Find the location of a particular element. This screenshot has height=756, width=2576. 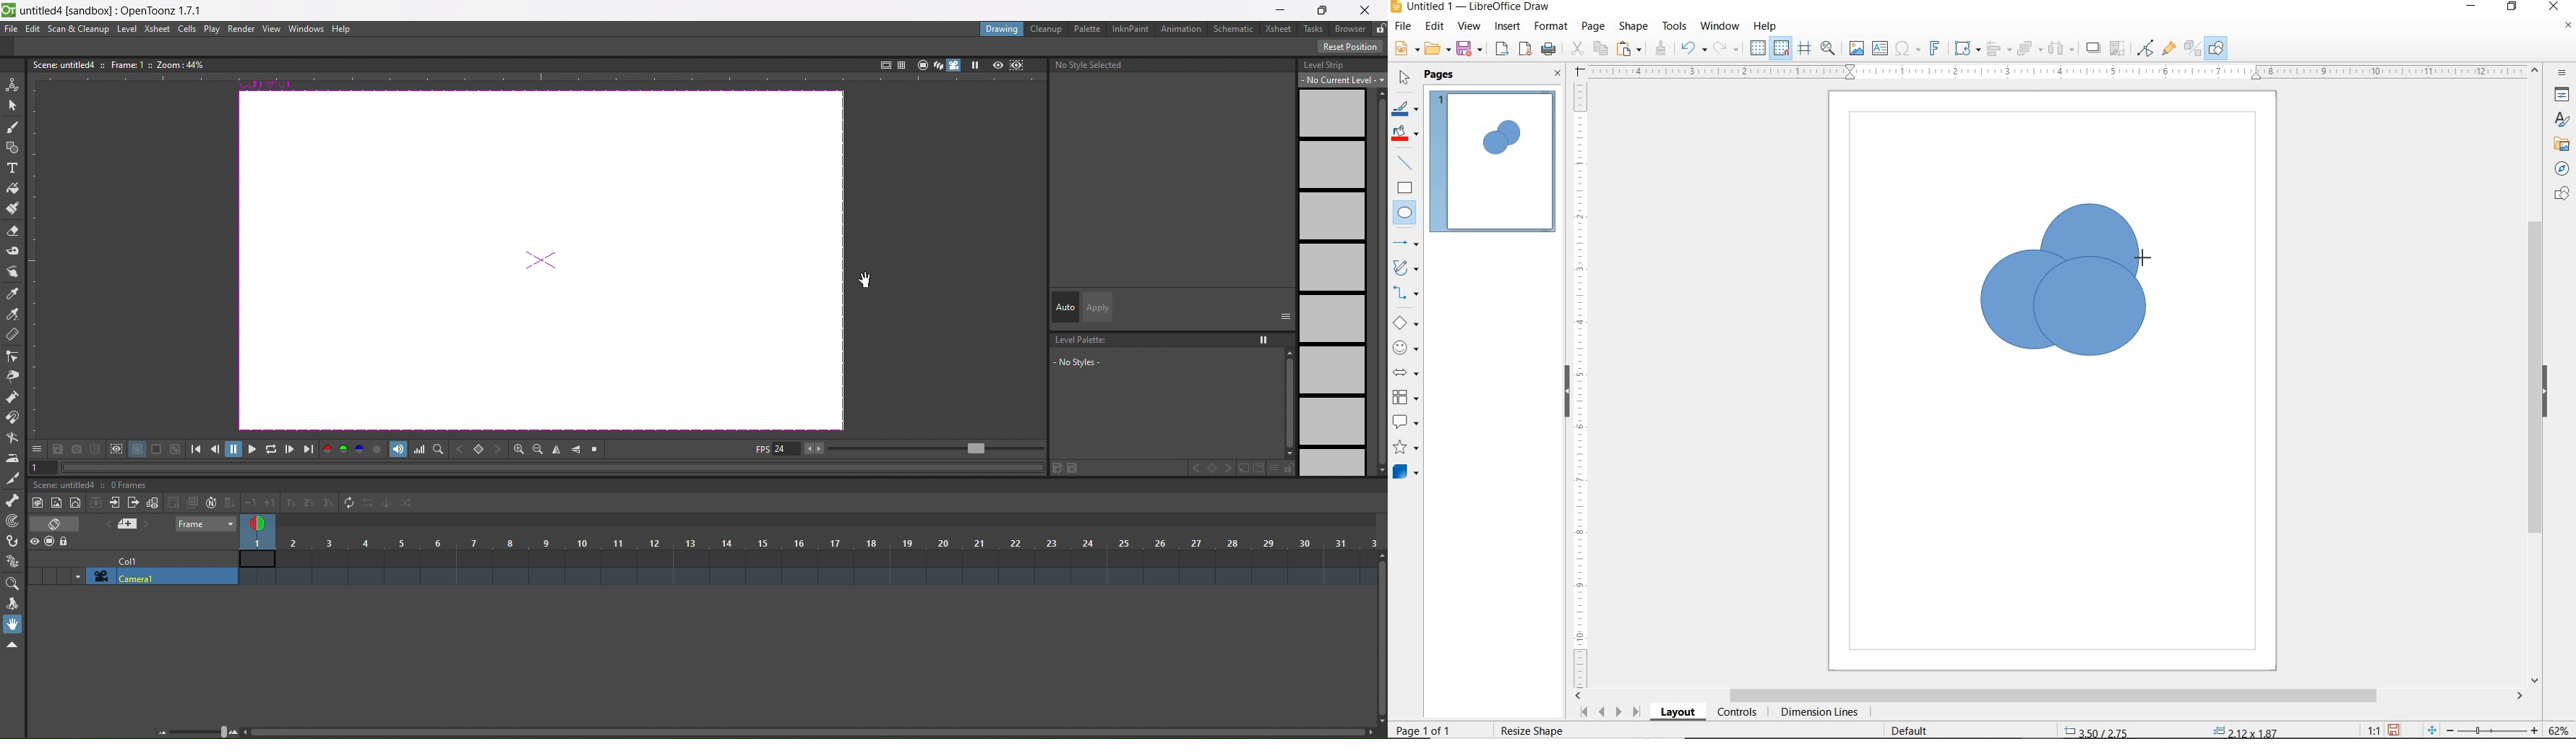

camera stand view is located at coordinates (920, 64).